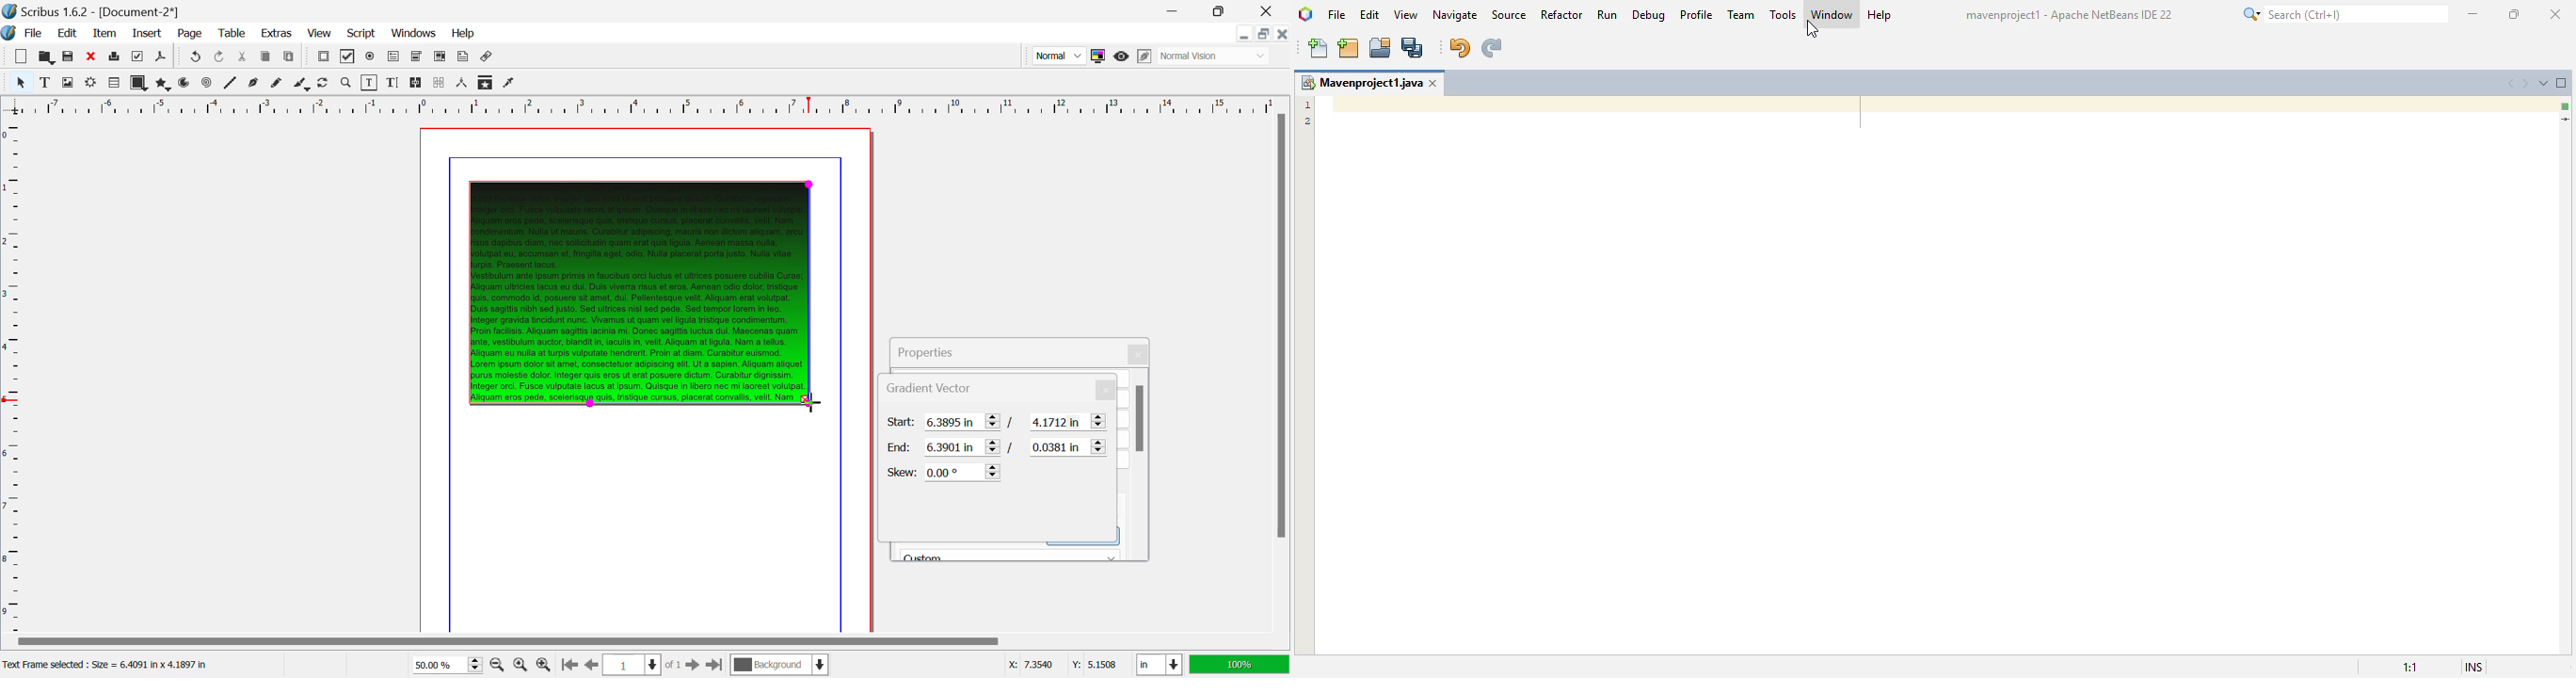  What do you see at coordinates (326, 84) in the screenshot?
I see `Page Rotation` at bounding box center [326, 84].